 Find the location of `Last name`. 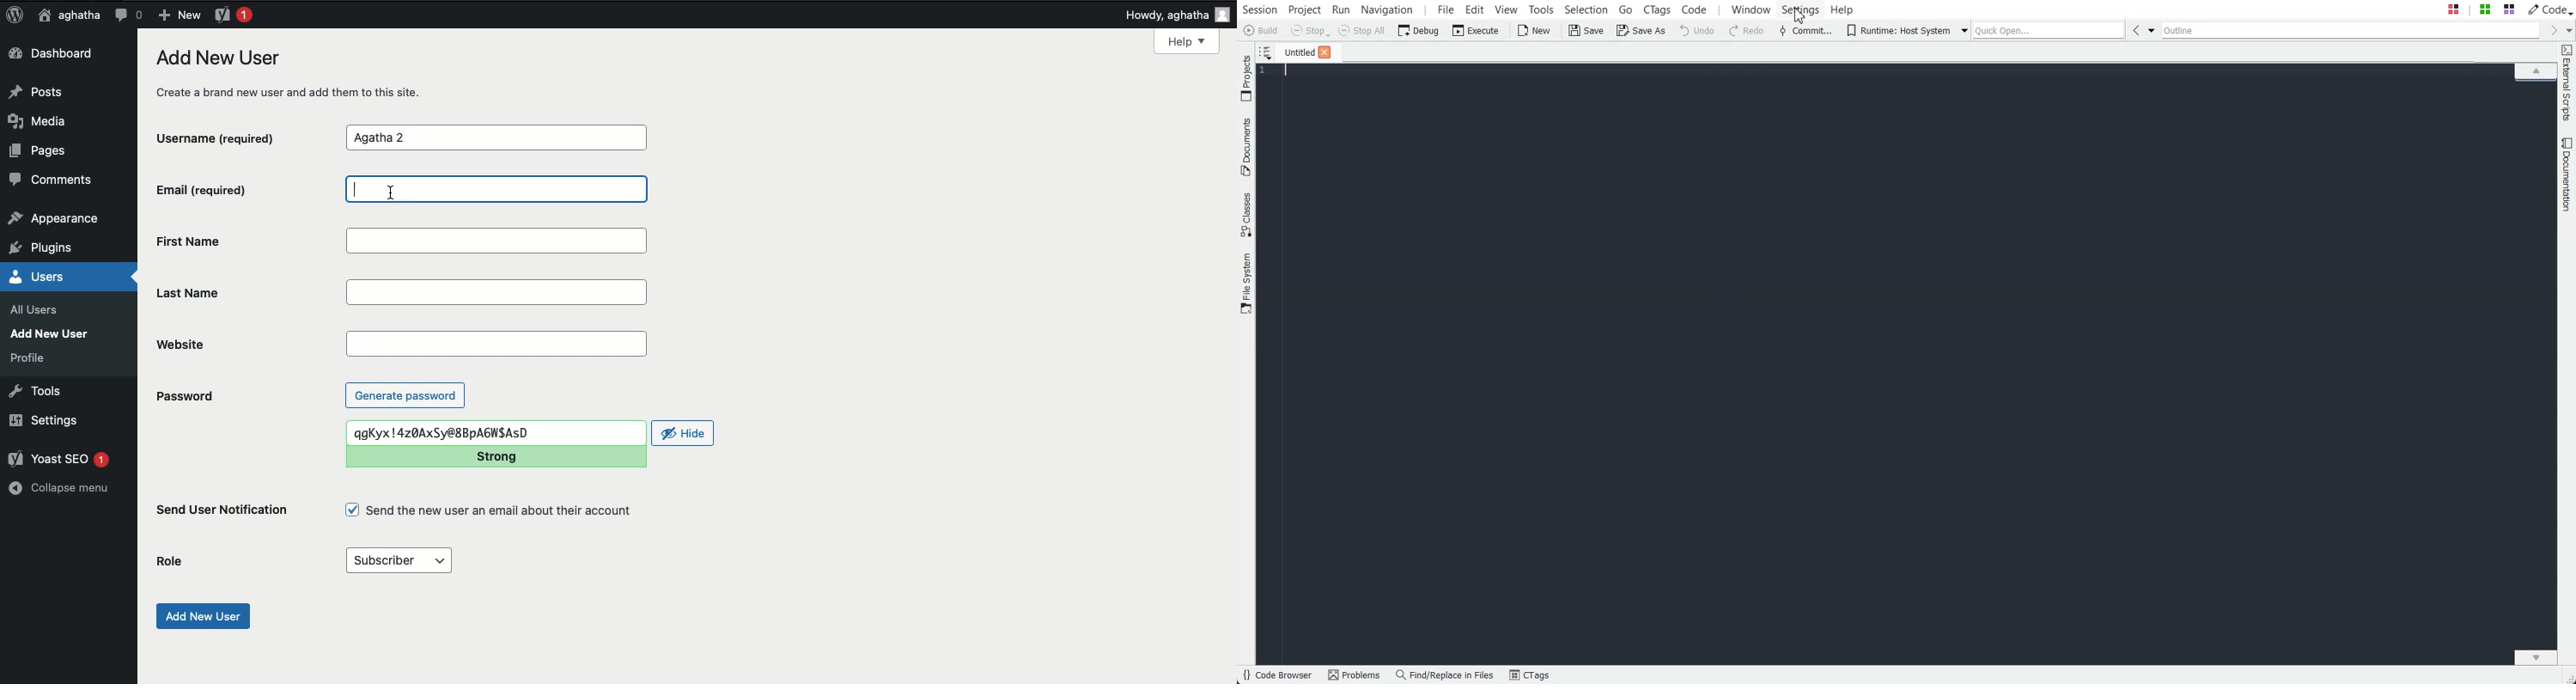

Last name is located at coordinates (248, 292).